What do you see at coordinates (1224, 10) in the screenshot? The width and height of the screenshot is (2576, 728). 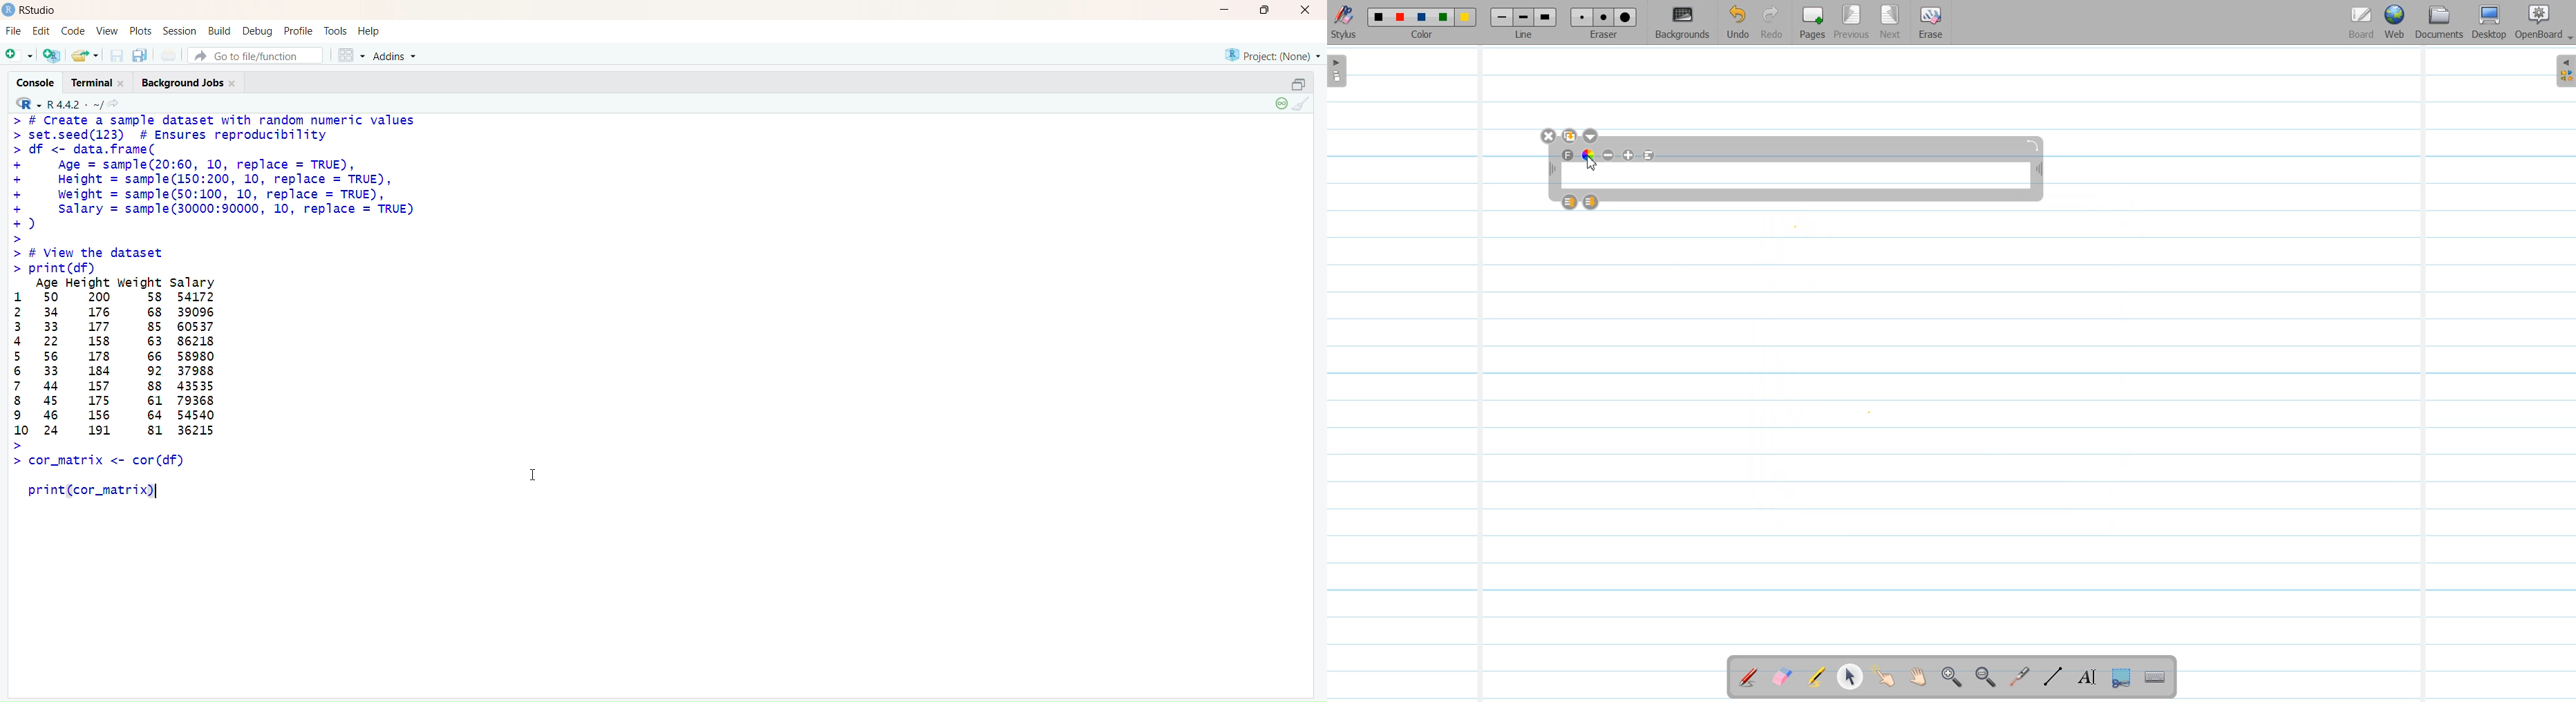 I see `Minimize` at bounding box center [1224, 10].